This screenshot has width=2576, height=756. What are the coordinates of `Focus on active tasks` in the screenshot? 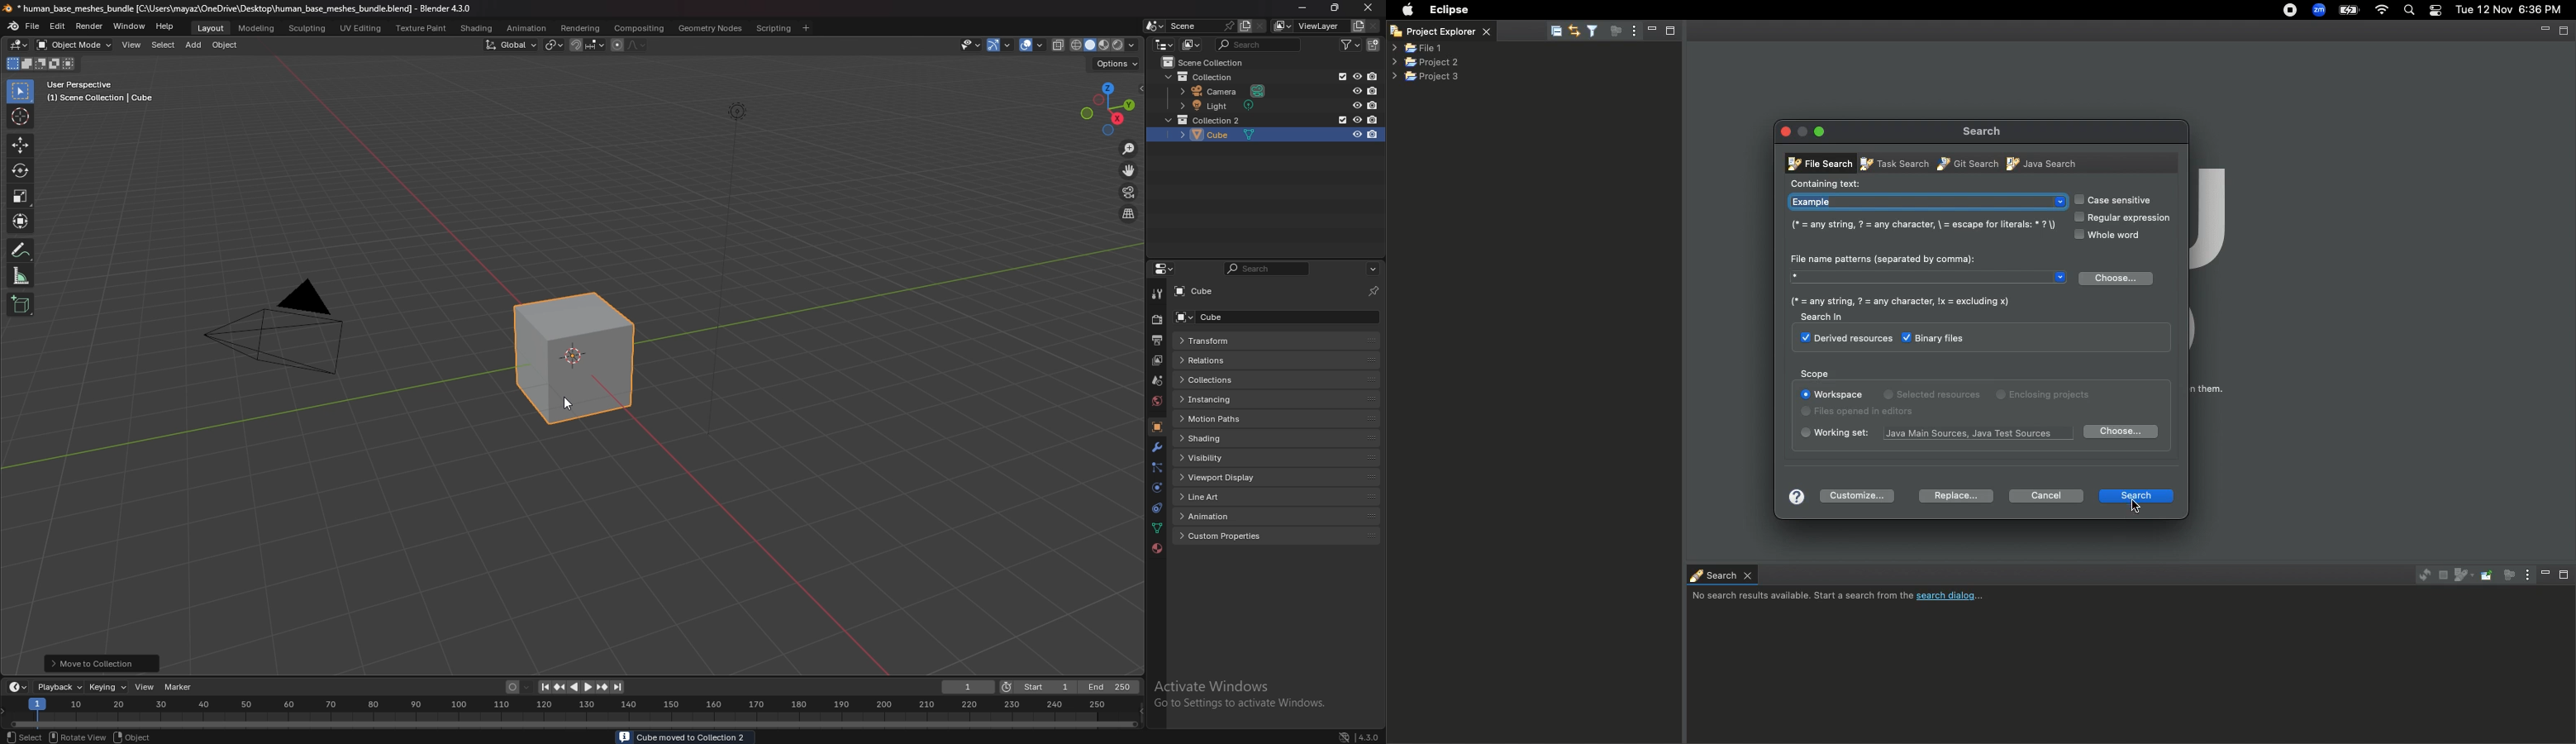 It's located at (1618, 34).